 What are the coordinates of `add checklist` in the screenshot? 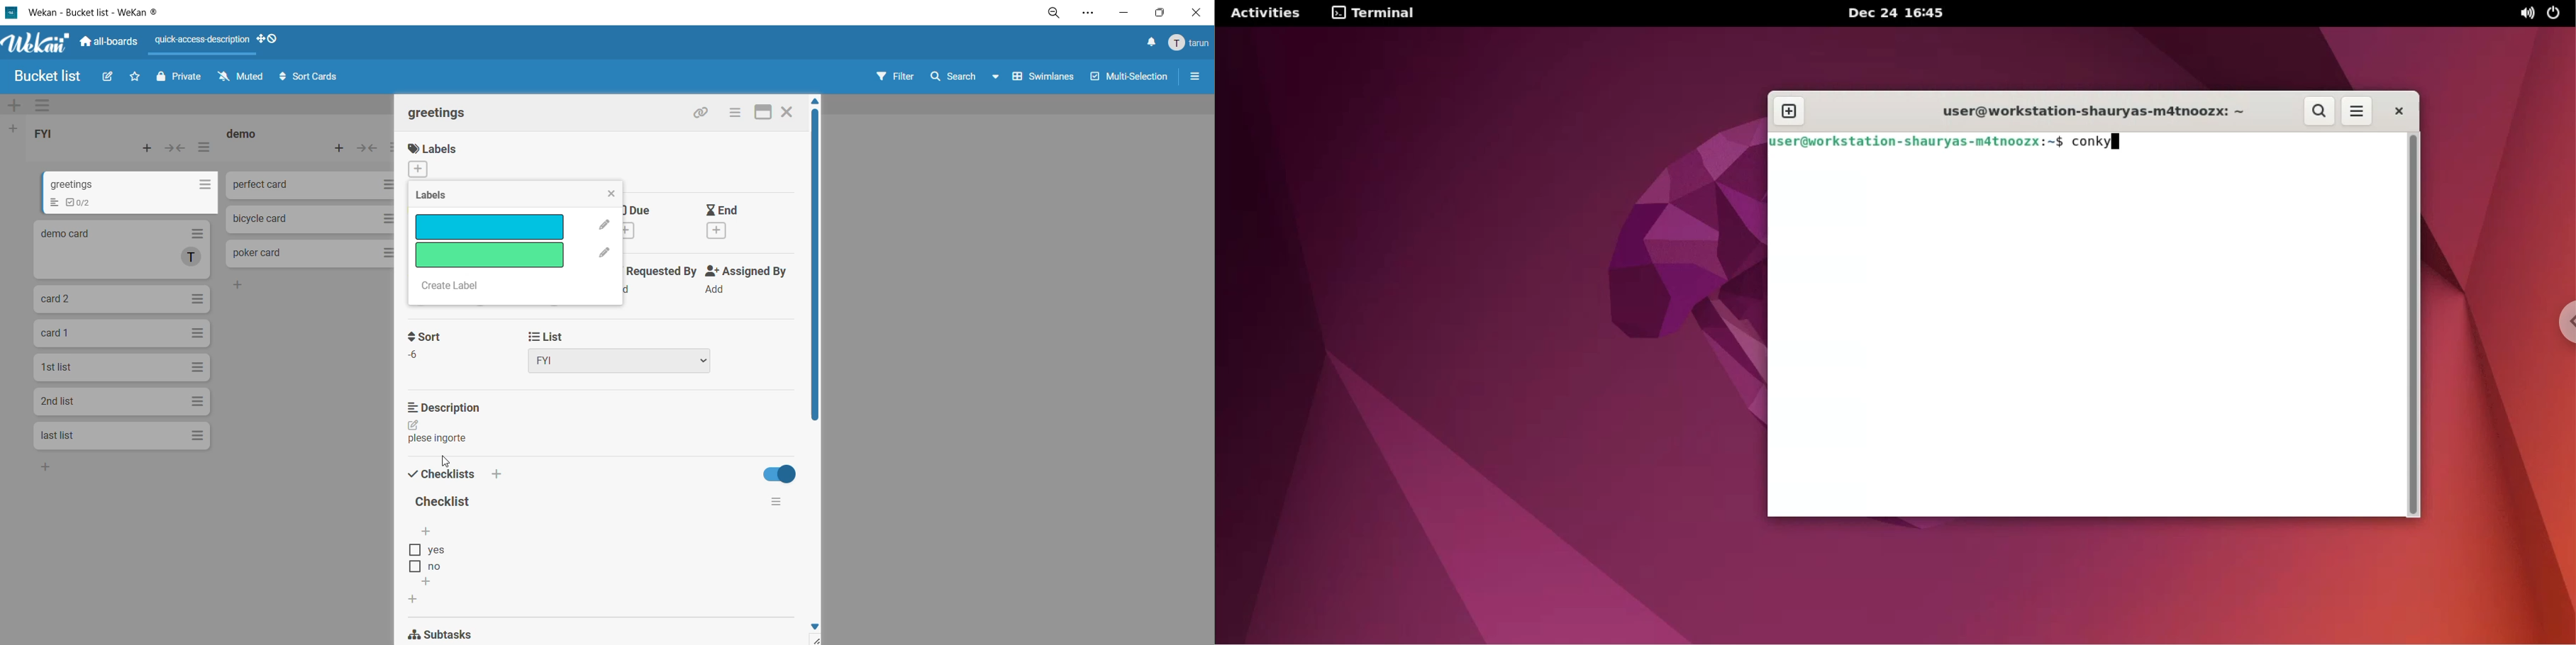 It's located at (414, 602).